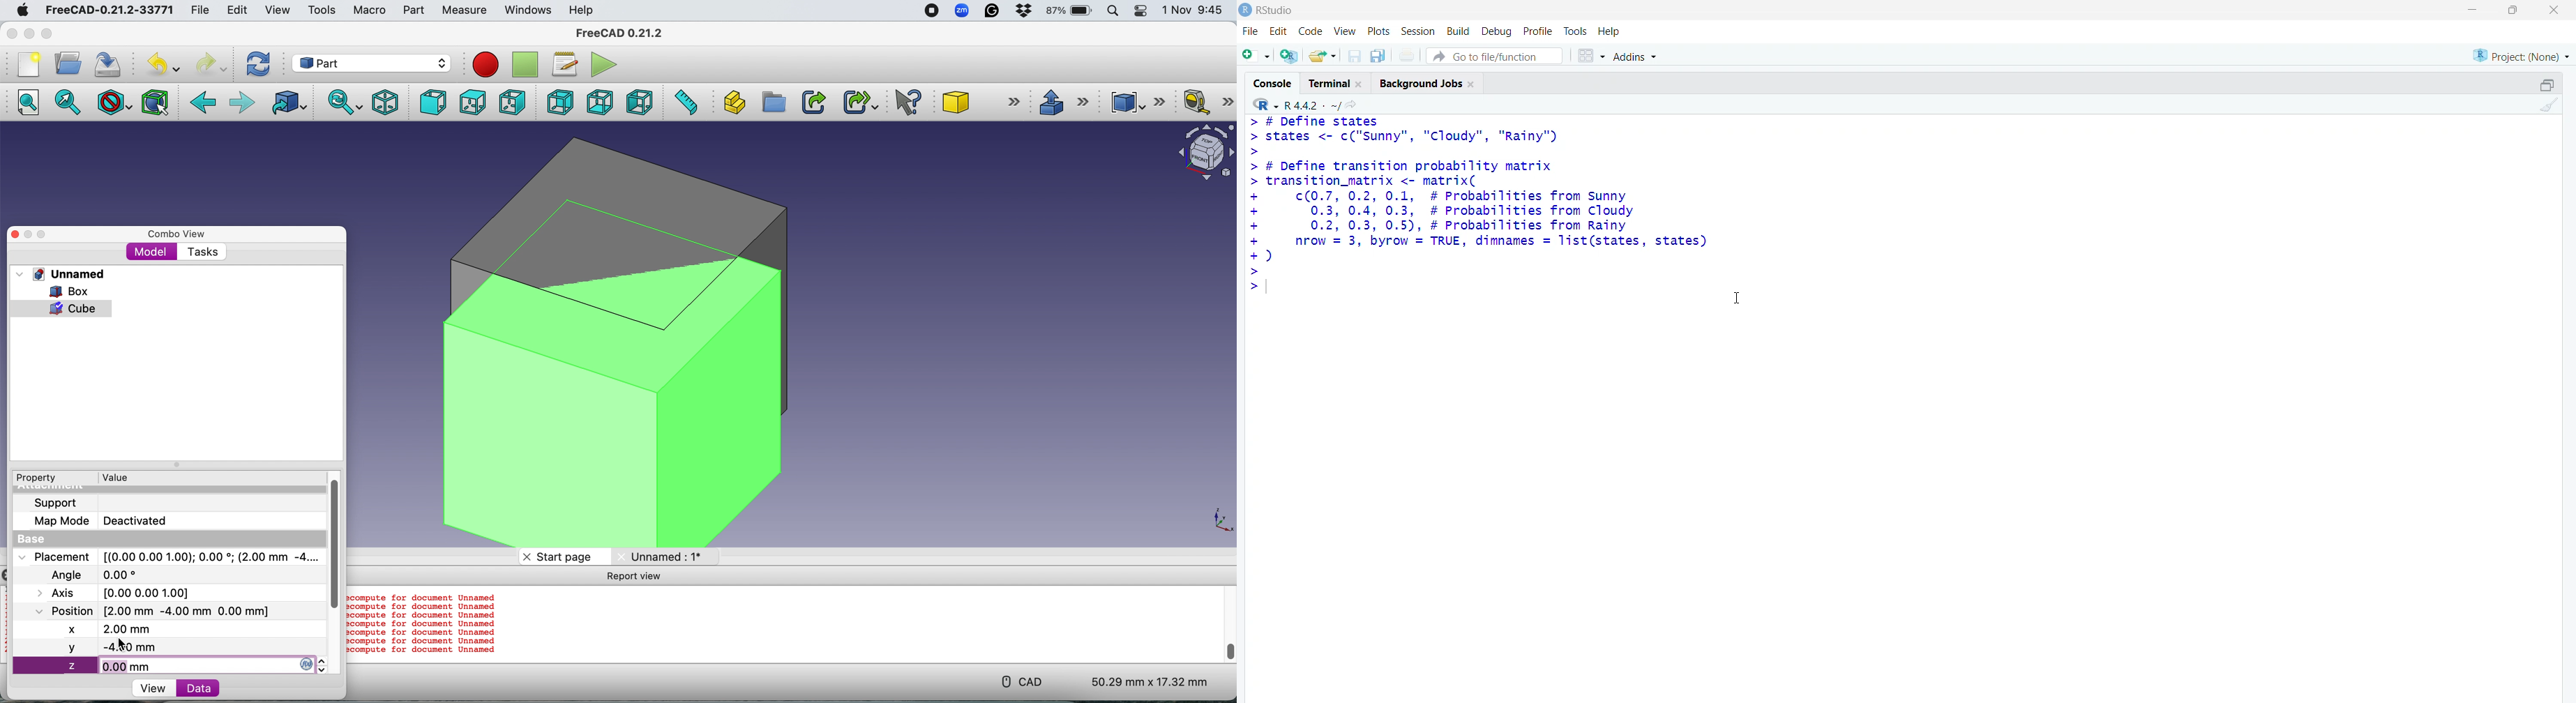  What do you see at coordinates (466, 11) in the screenshot?
I see `Measure` at bounding box center [466, 11].